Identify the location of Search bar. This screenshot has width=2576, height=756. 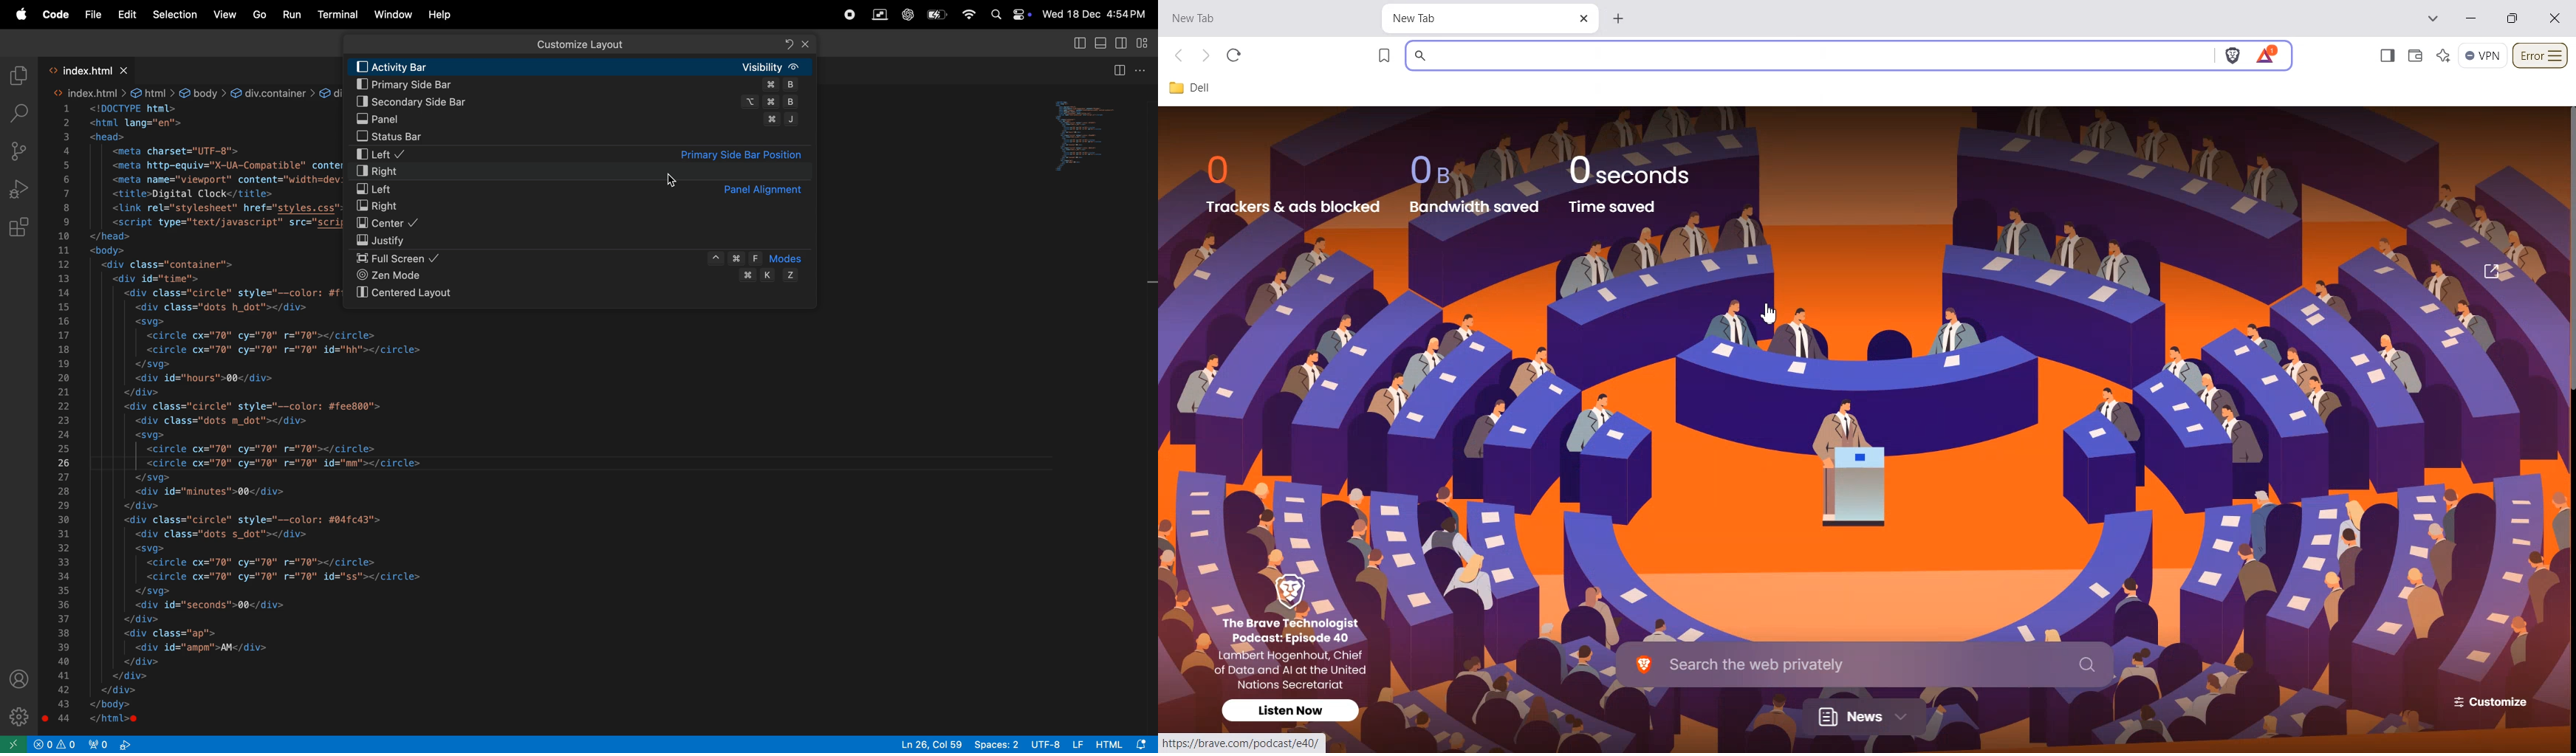
(577, 43).